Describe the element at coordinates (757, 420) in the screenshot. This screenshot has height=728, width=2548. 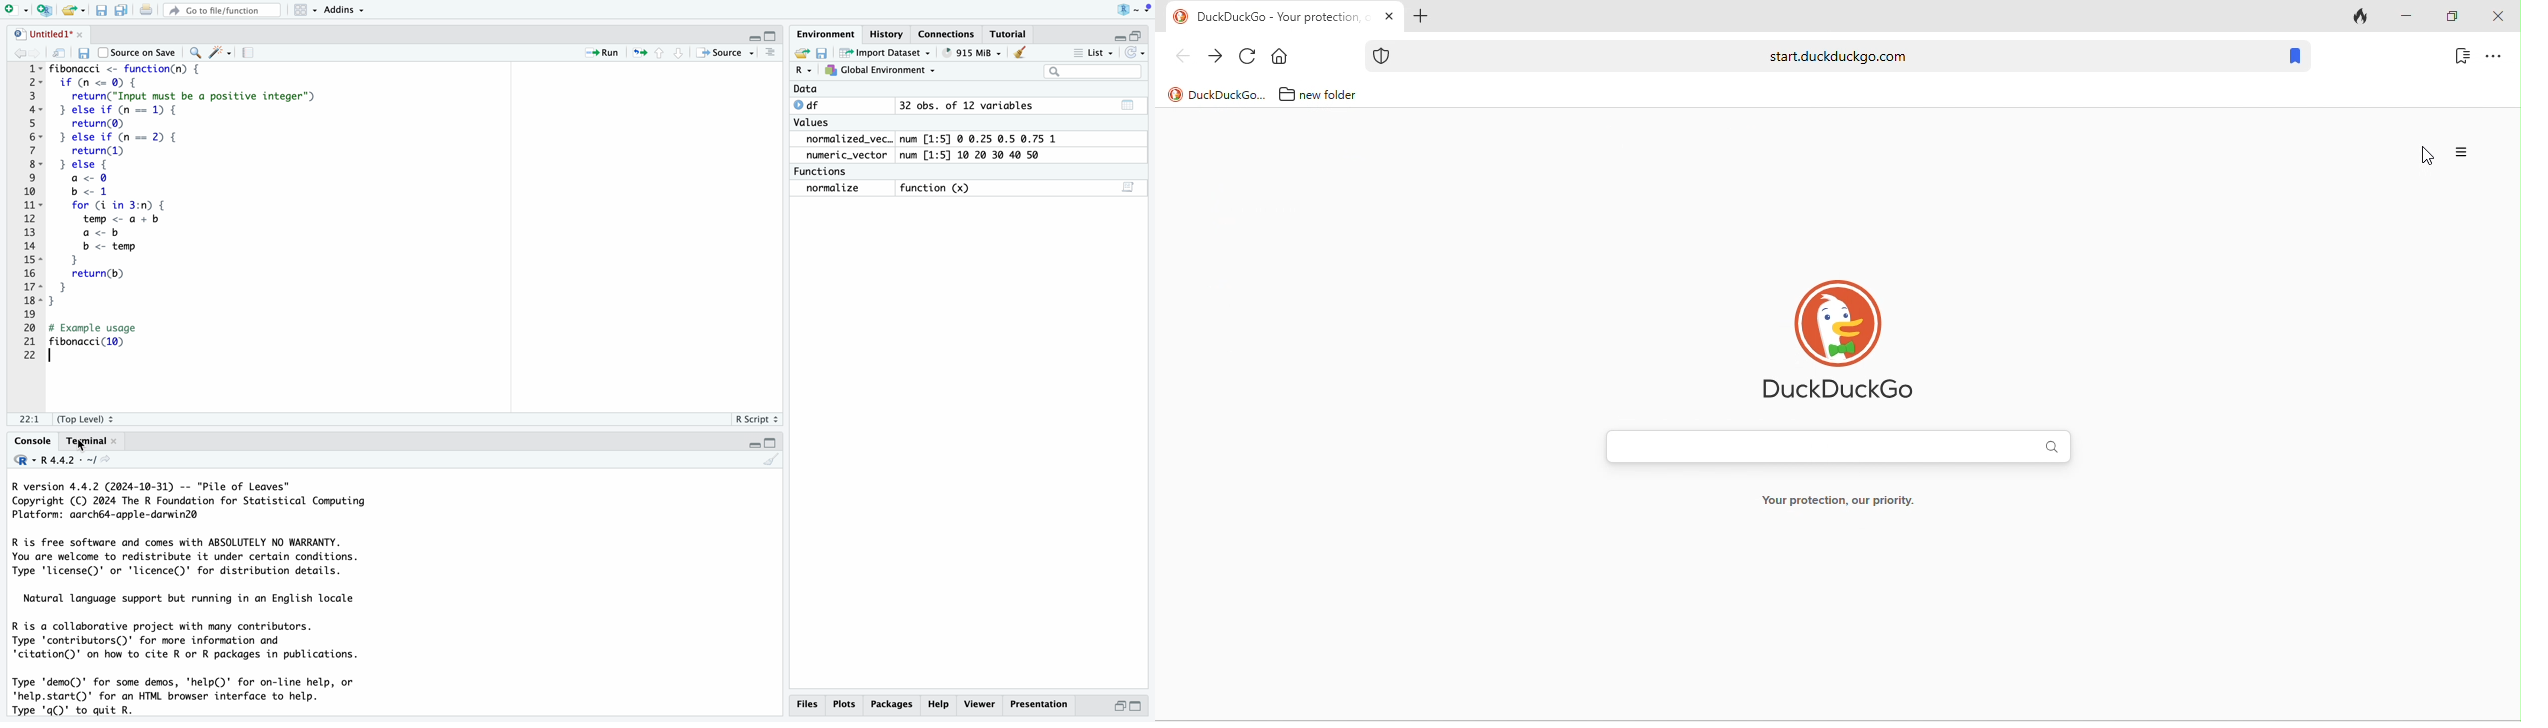
I see `R Script` at that location.